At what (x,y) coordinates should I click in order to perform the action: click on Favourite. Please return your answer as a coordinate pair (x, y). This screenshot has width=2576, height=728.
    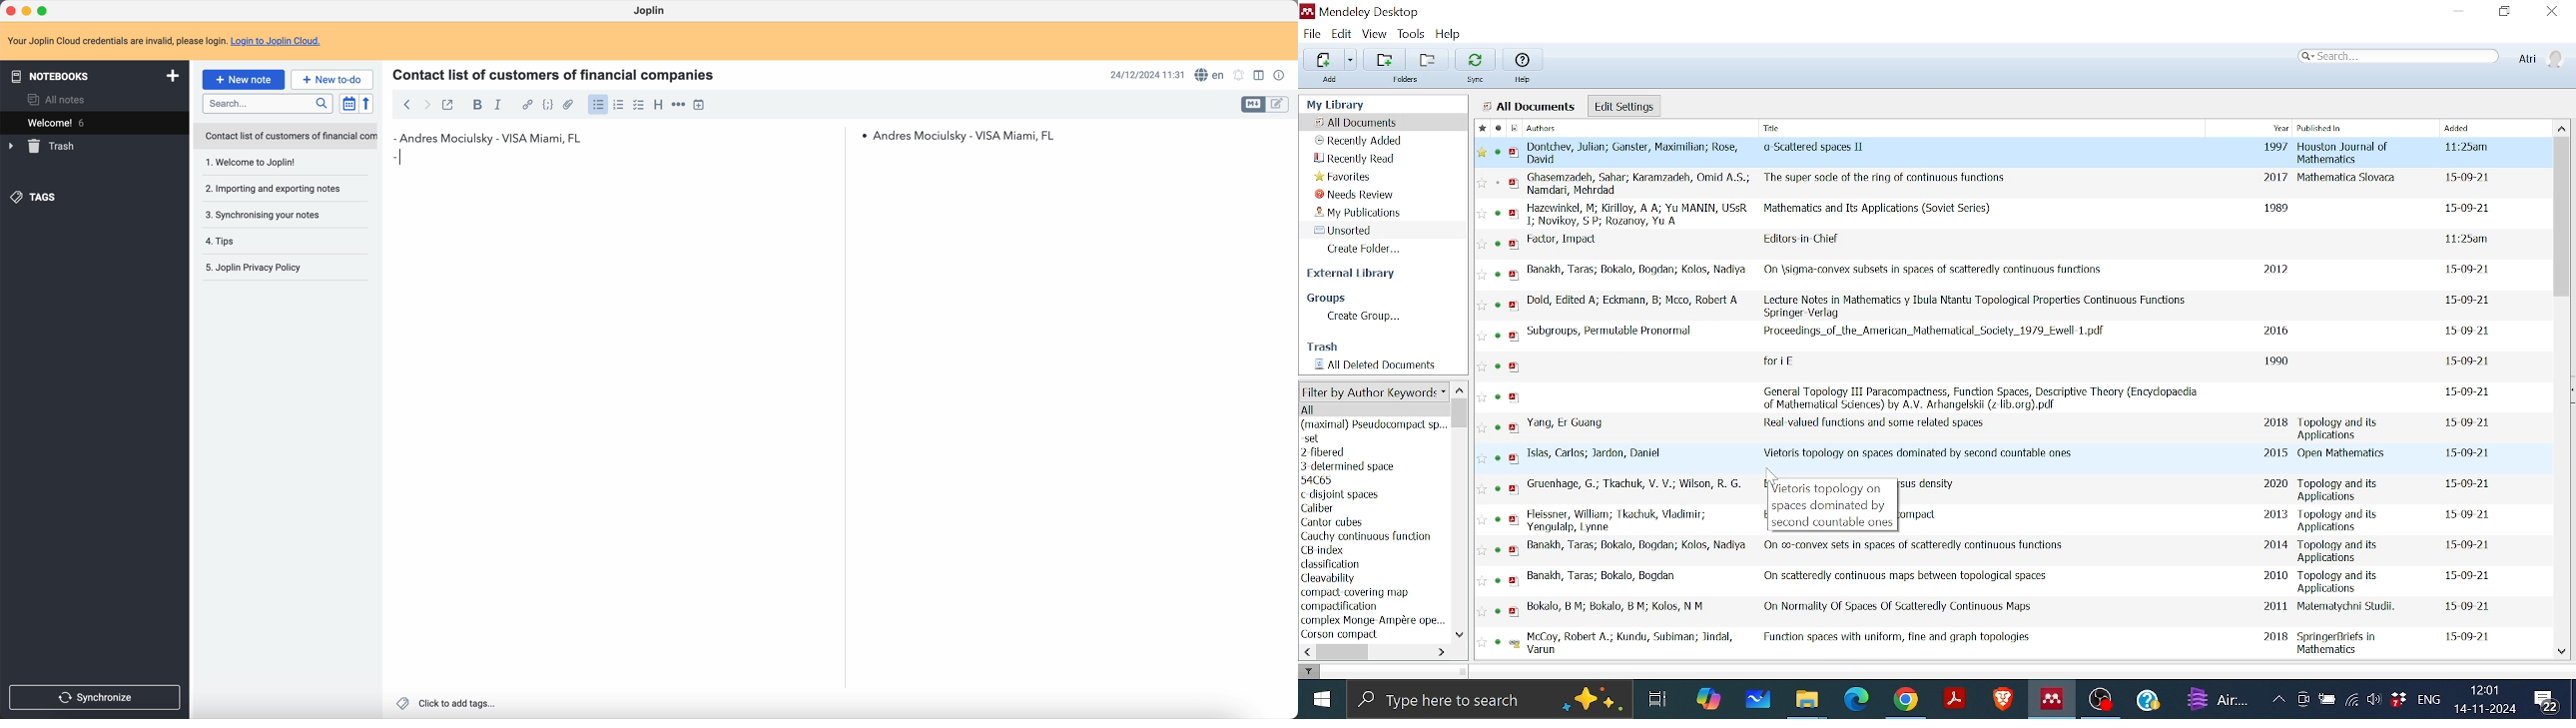
    Looking at the image, I should click on (1482, 276).